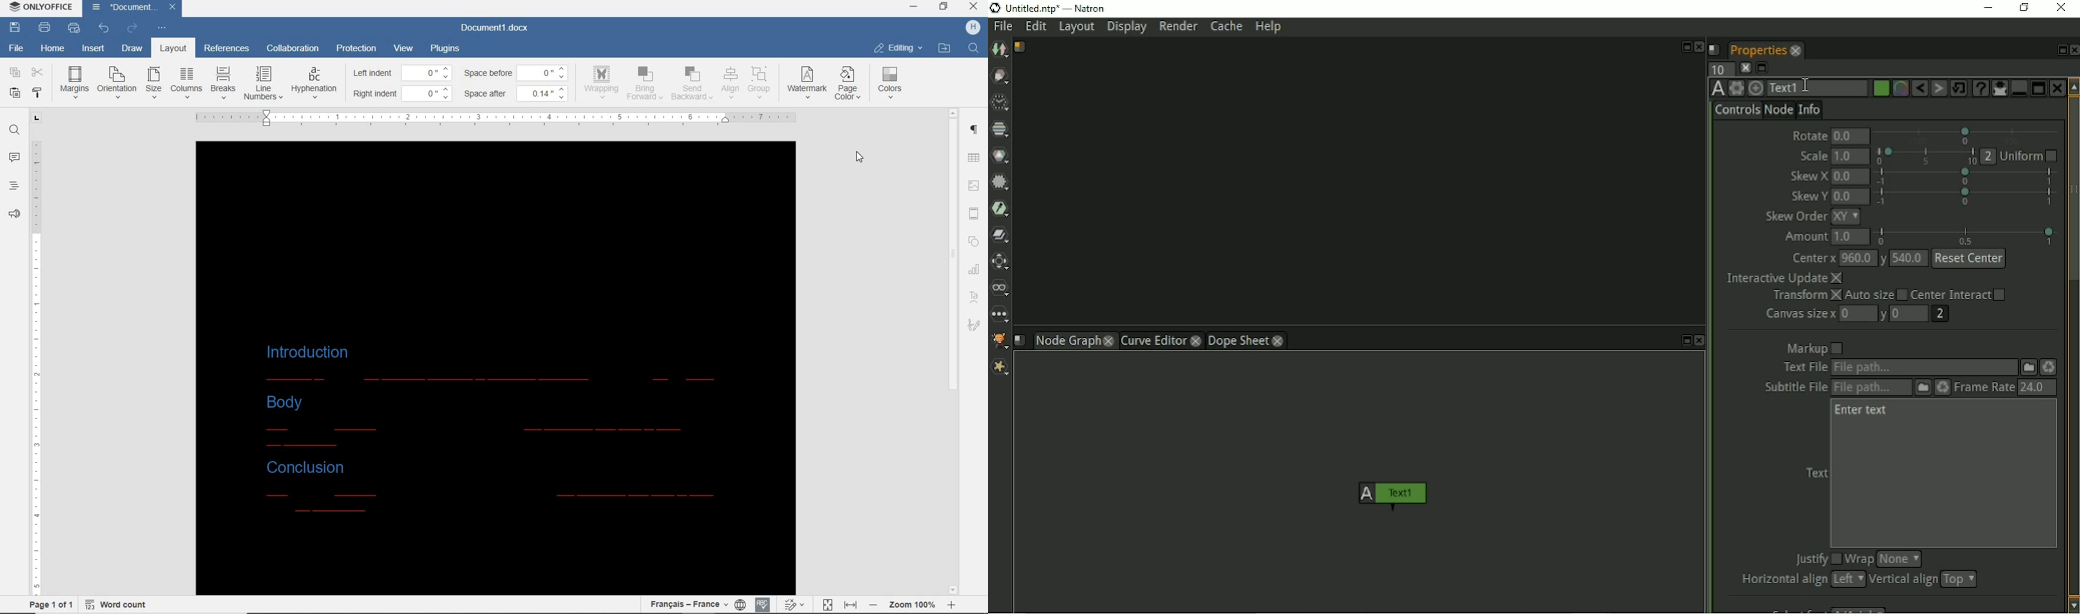 This screenshot has width=2100, height=616. Describe the element at coordinates (175, 47) in the screenshot. I see `layout` at that location.